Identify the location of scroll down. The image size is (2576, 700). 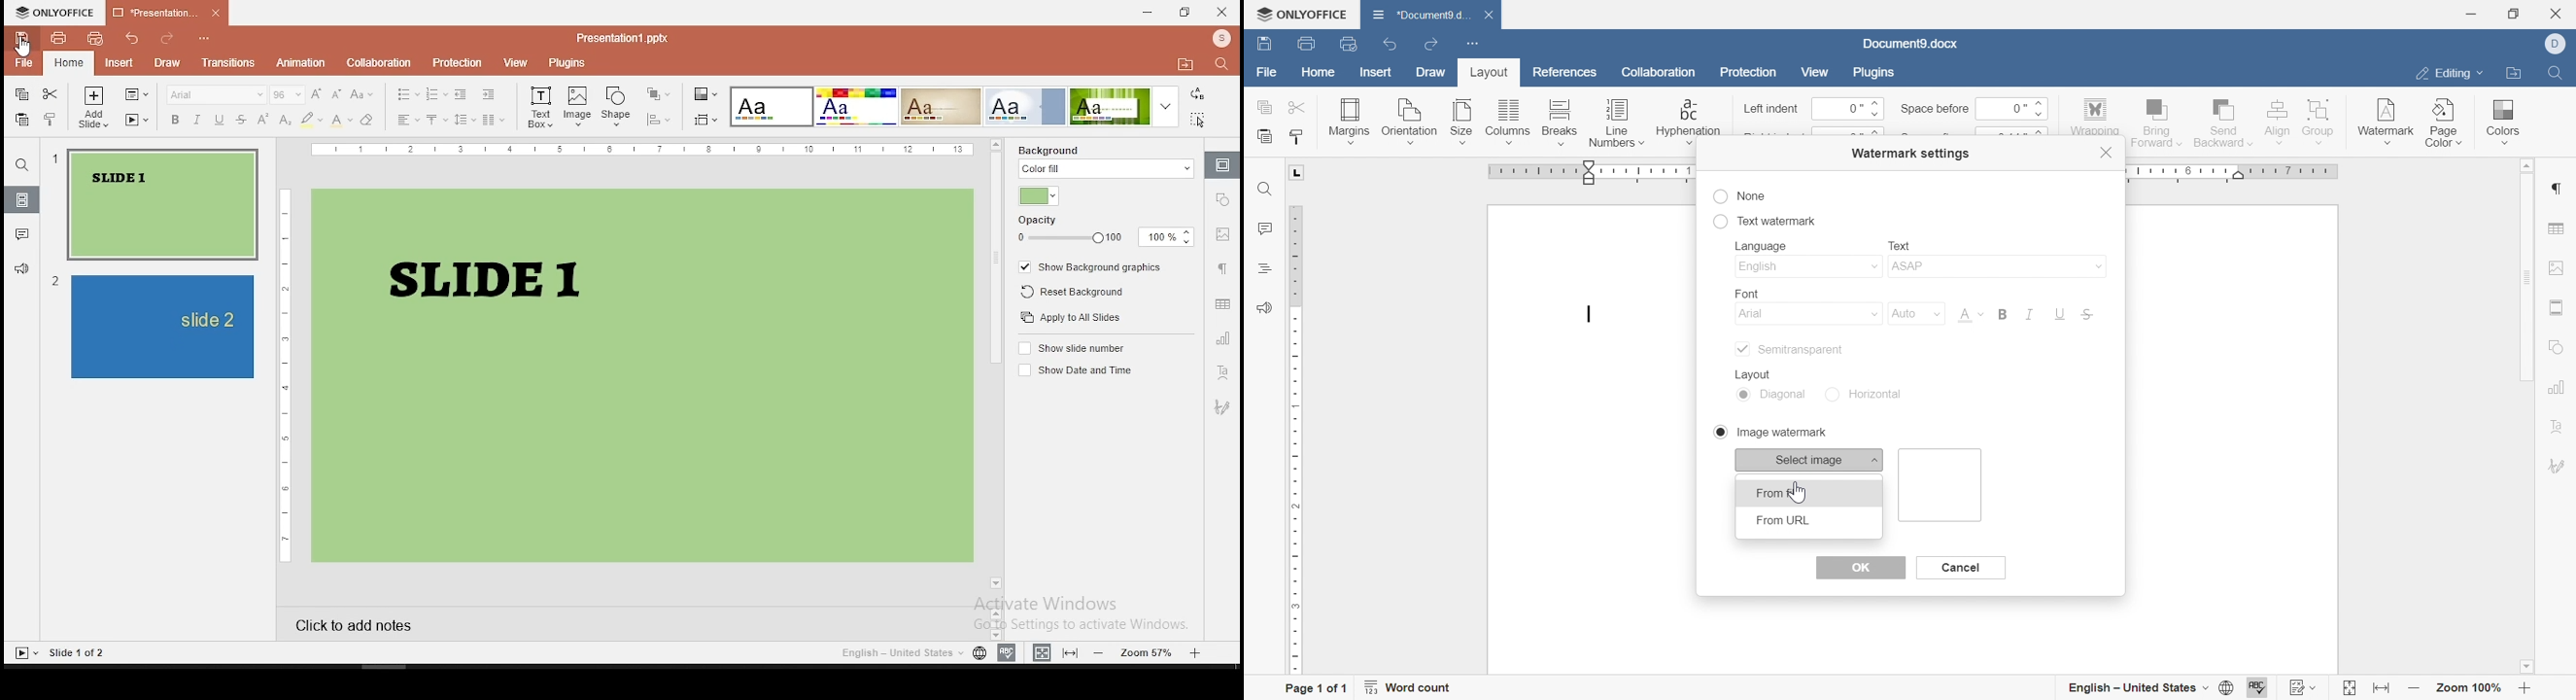
(2526, 667).